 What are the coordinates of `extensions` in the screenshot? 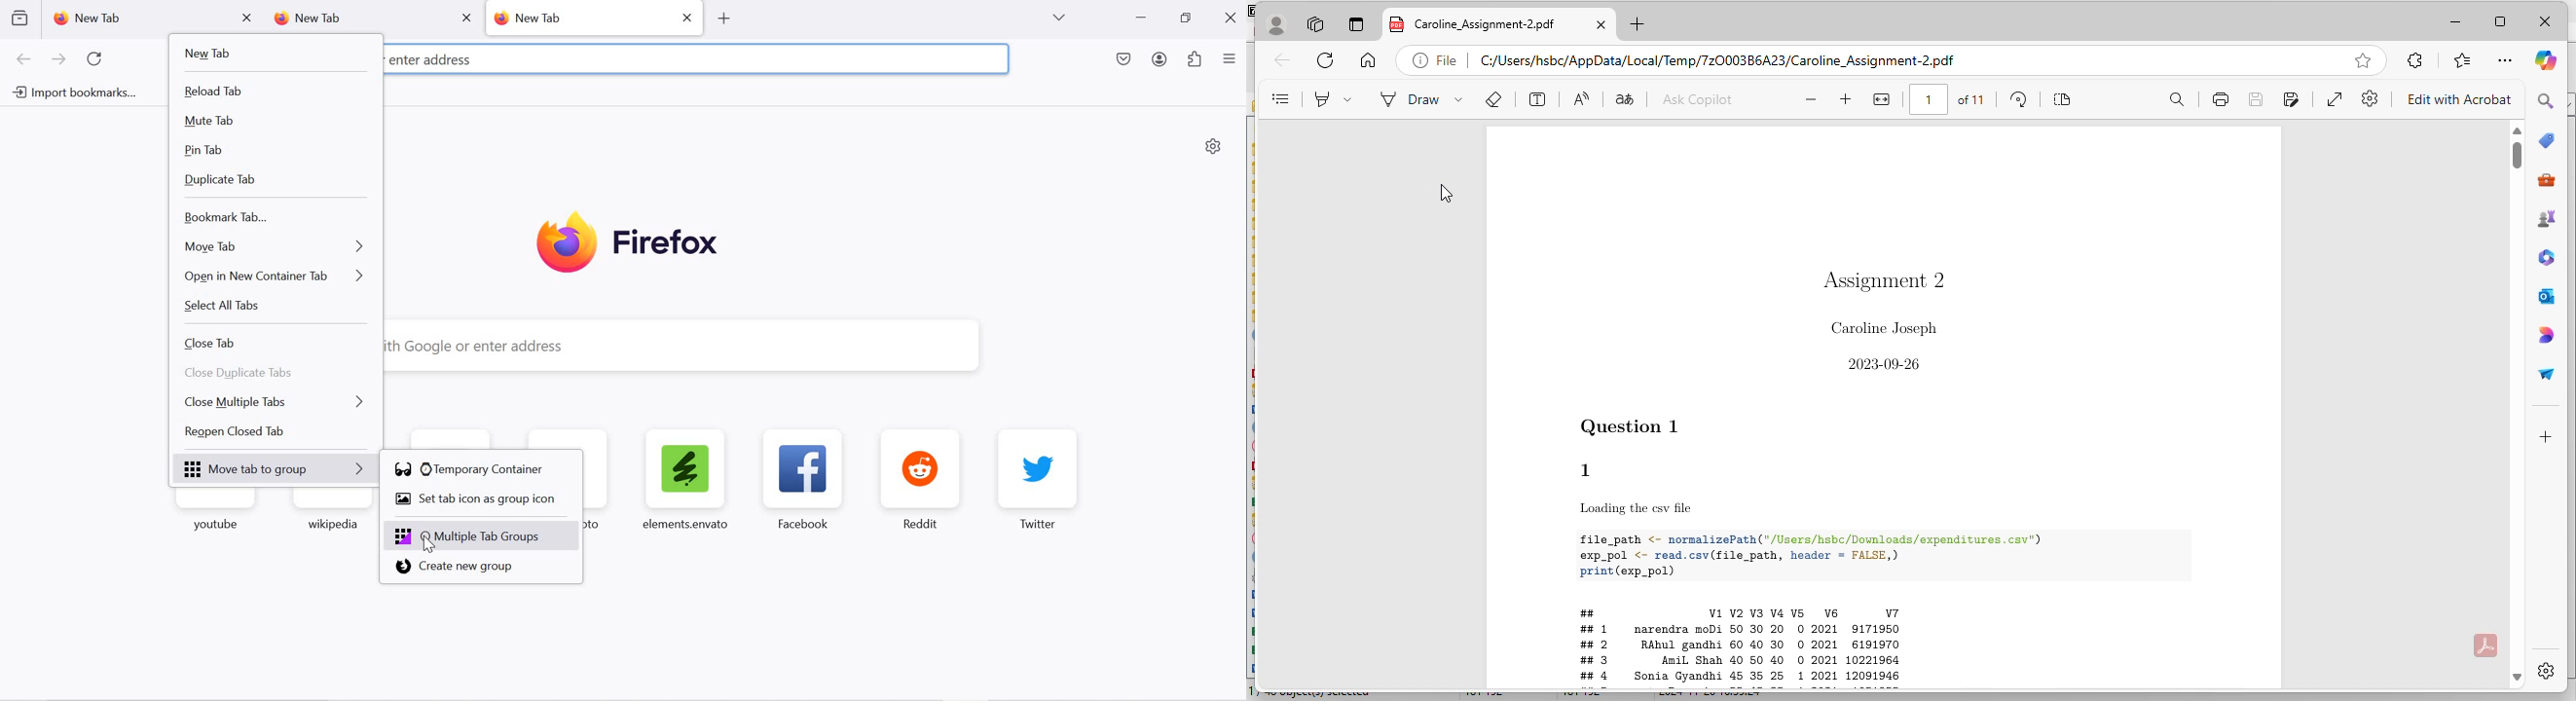 It's located at (2416, 60).